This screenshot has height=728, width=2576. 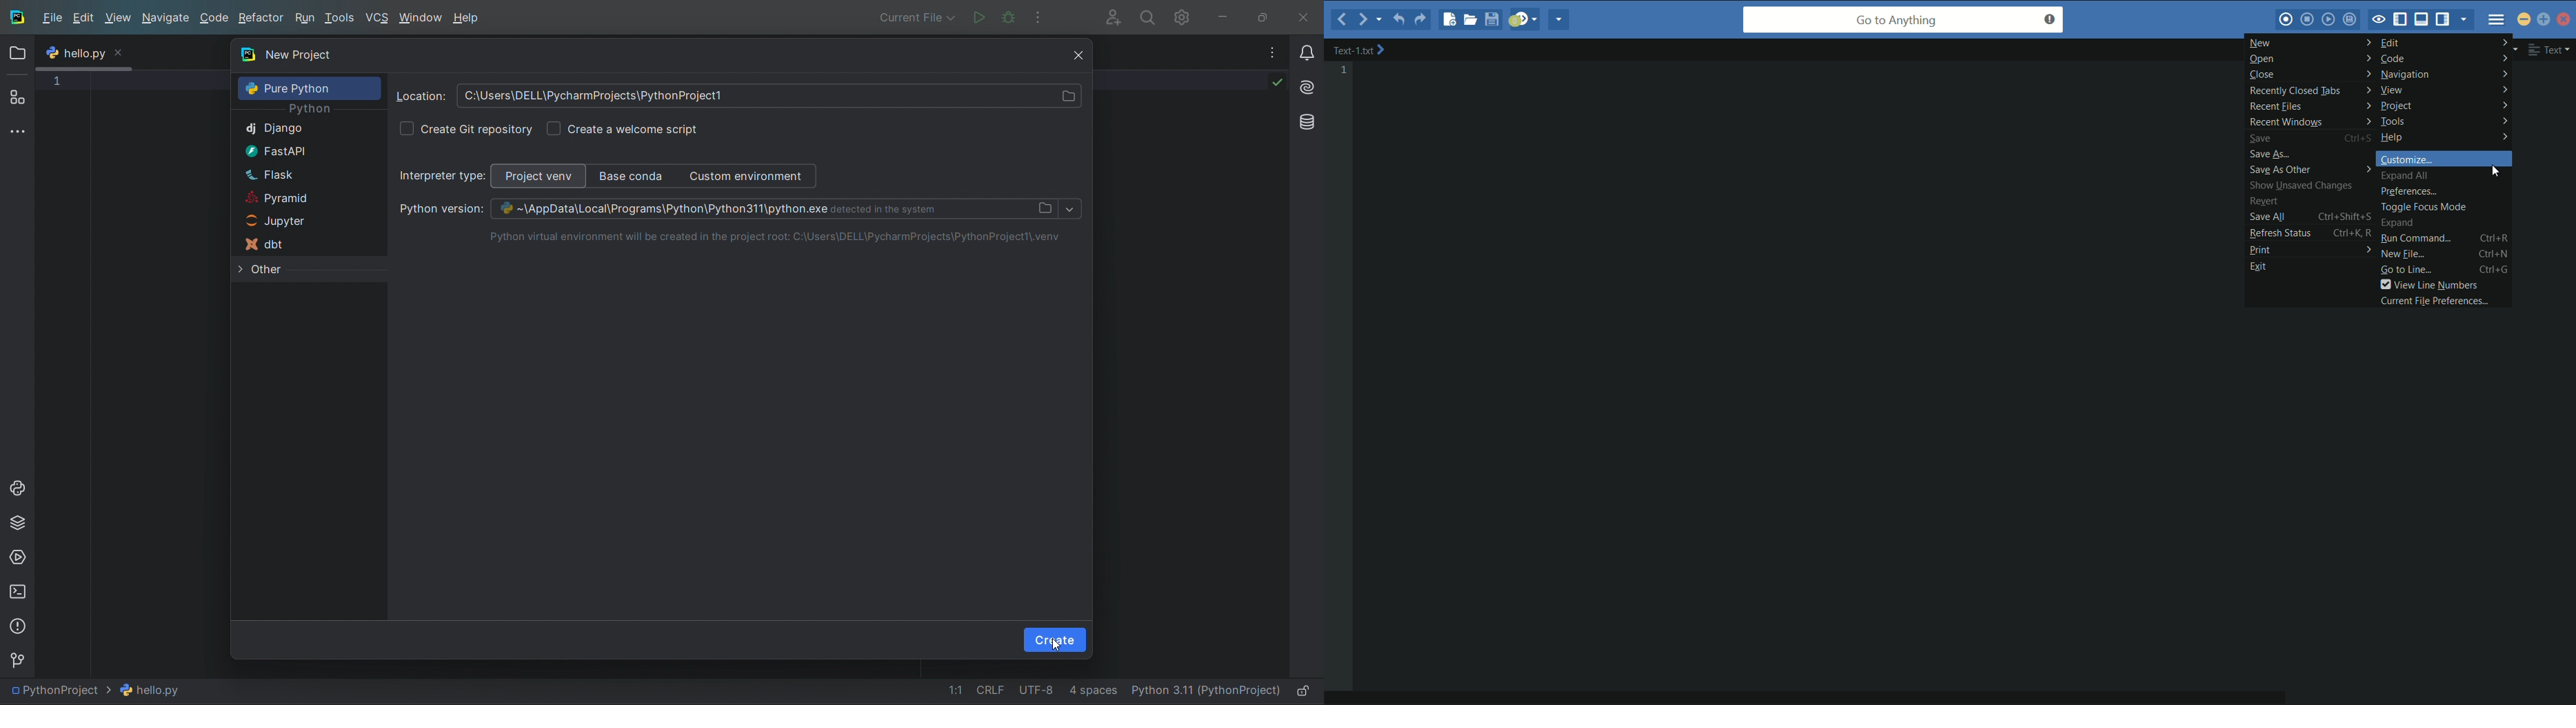 I want to click on toggle focus mode, so click(x=2423, y=207).